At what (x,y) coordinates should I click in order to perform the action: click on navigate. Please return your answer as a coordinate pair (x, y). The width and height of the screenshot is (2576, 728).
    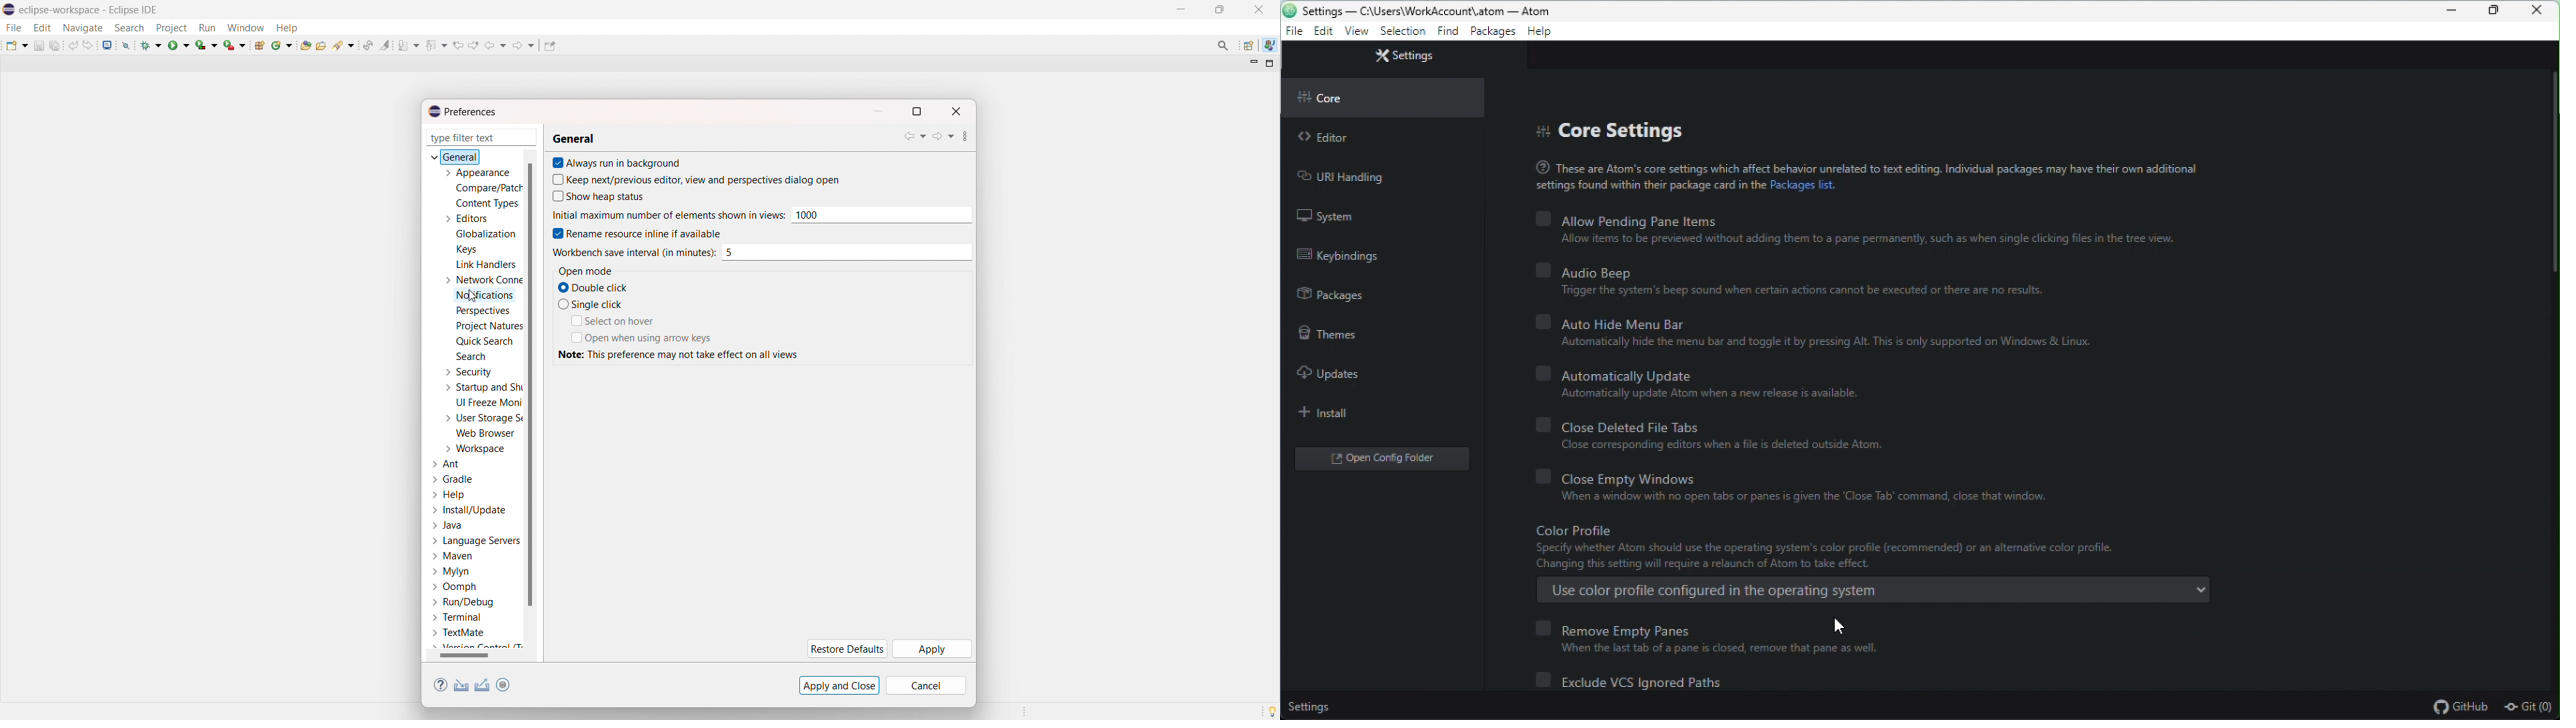
    Looking at the image, I should click on (82, 27).